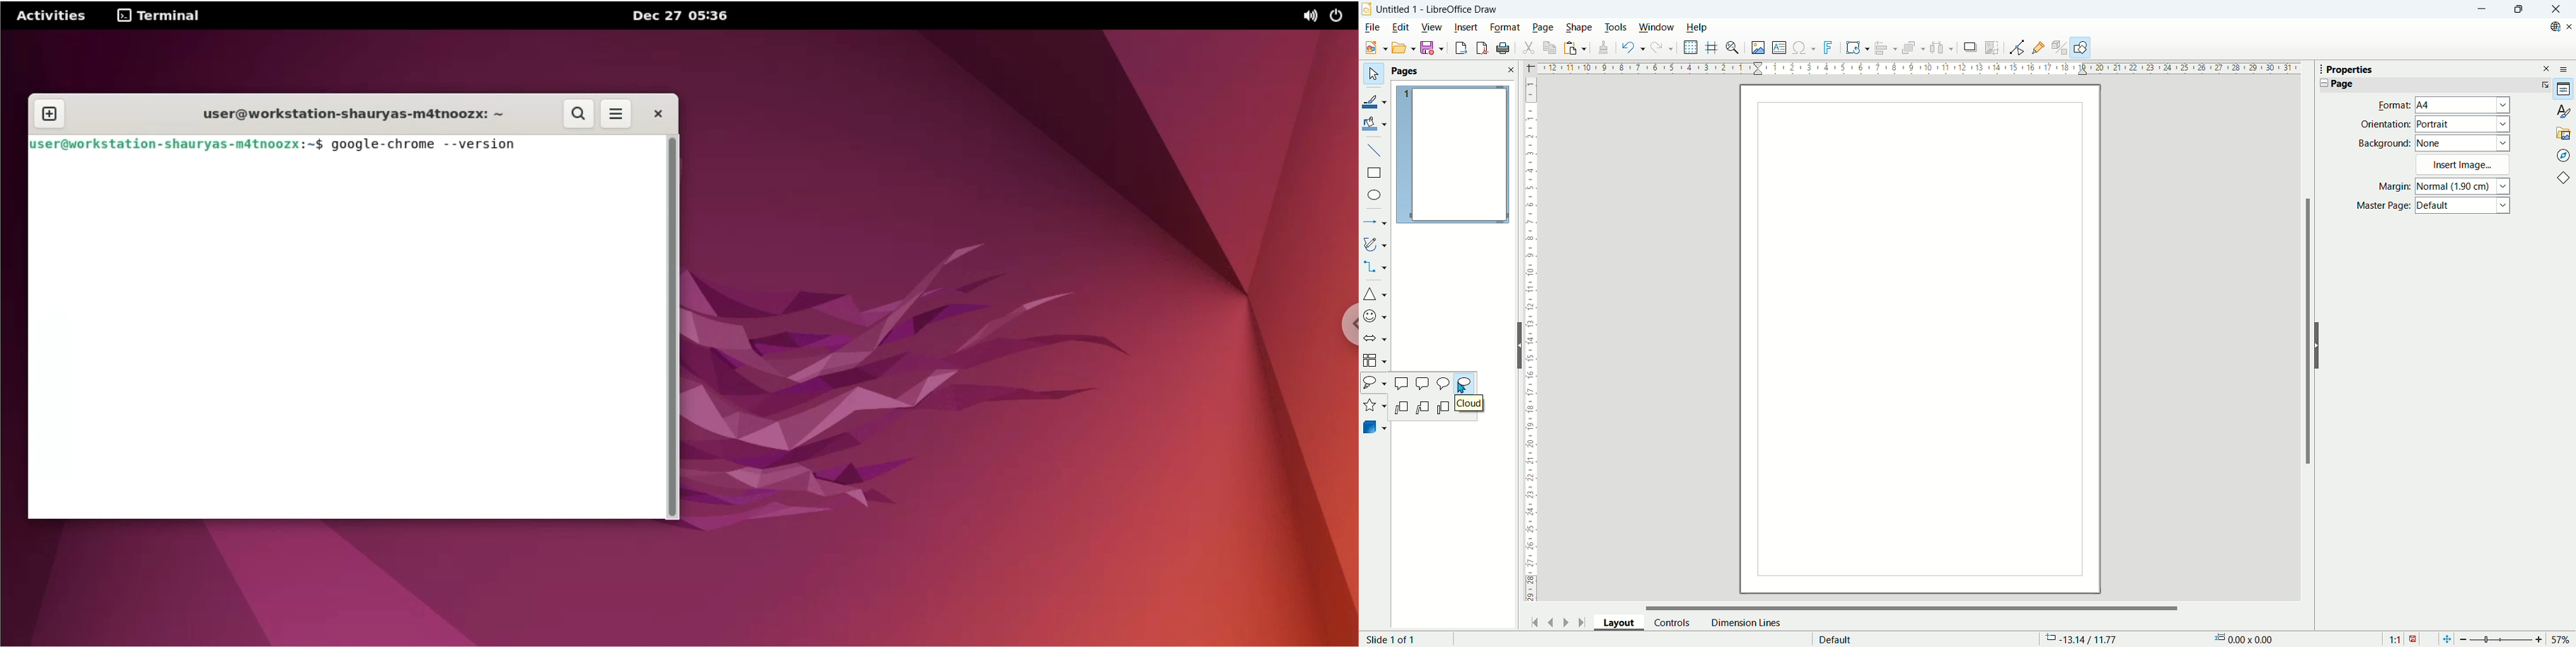 The height and width of the screenshot is (672, 2576). What do you see at coordinates (1375, 360) in the screenshot?
I see `flowchart` at bounding box center [1375, 360].